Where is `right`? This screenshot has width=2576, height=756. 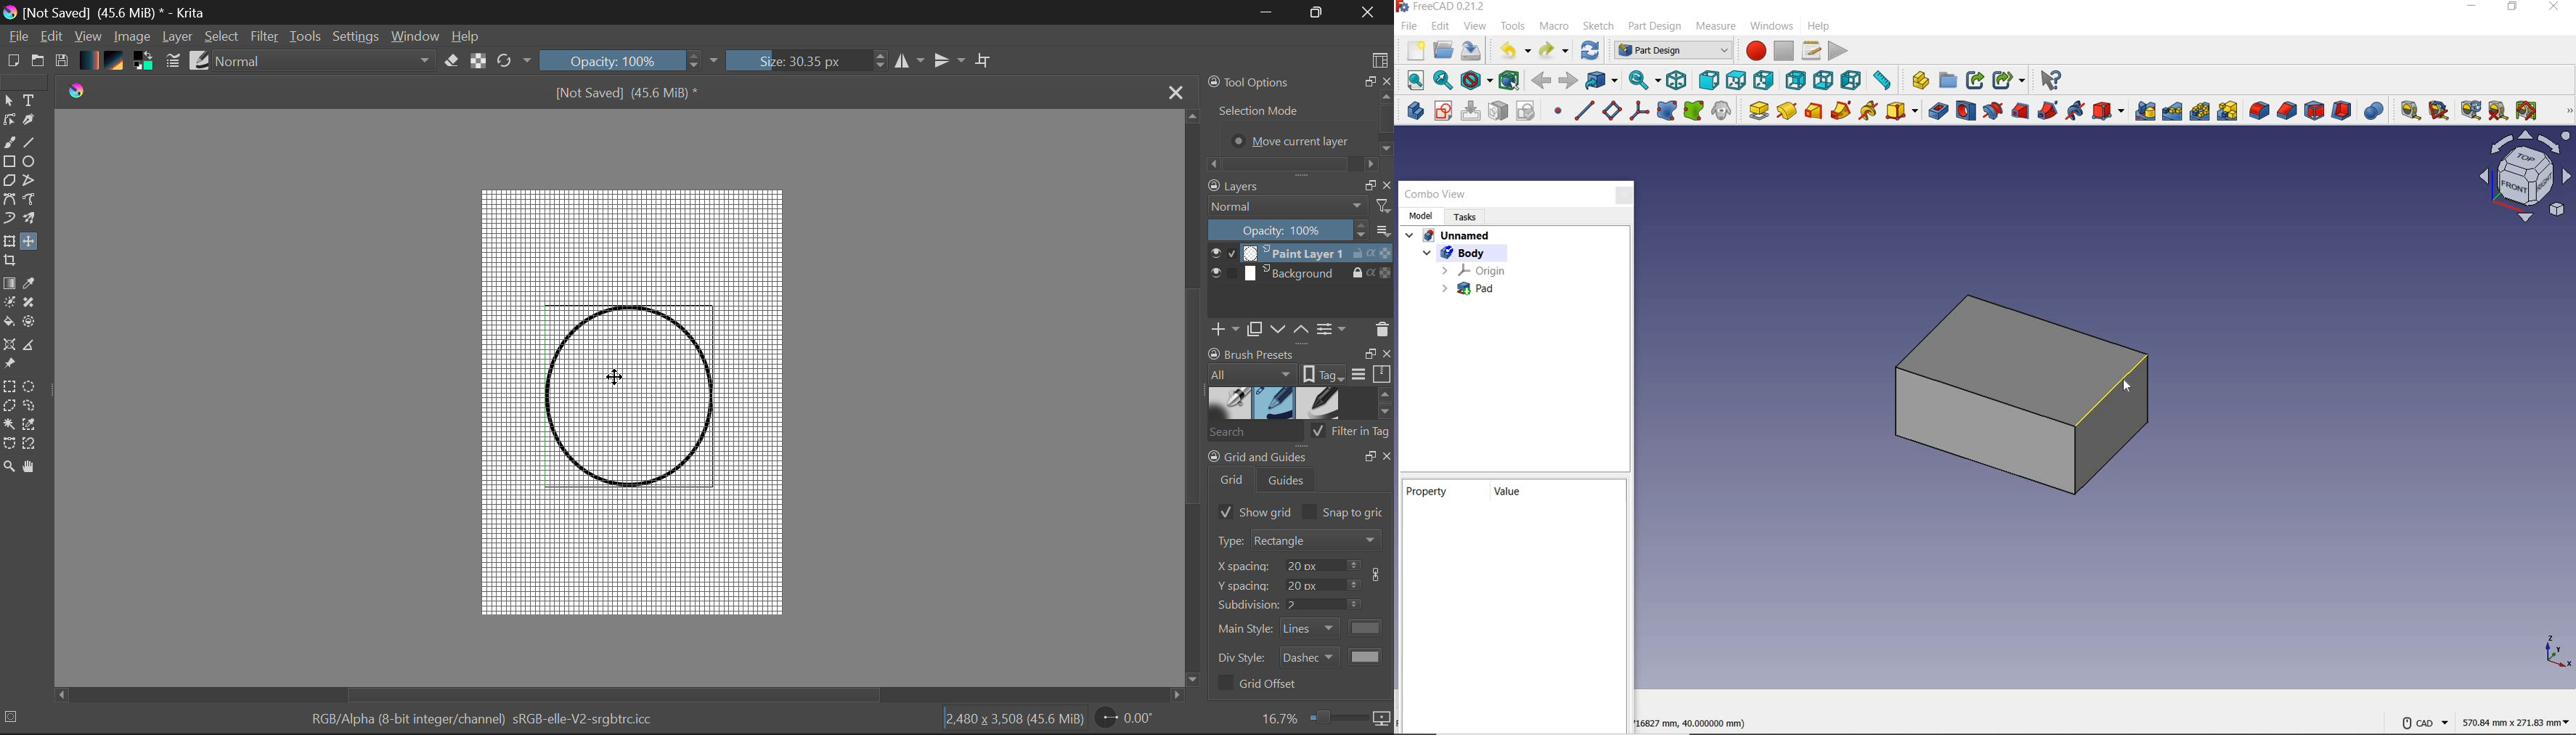 right is located at coordinates (1764, 81).